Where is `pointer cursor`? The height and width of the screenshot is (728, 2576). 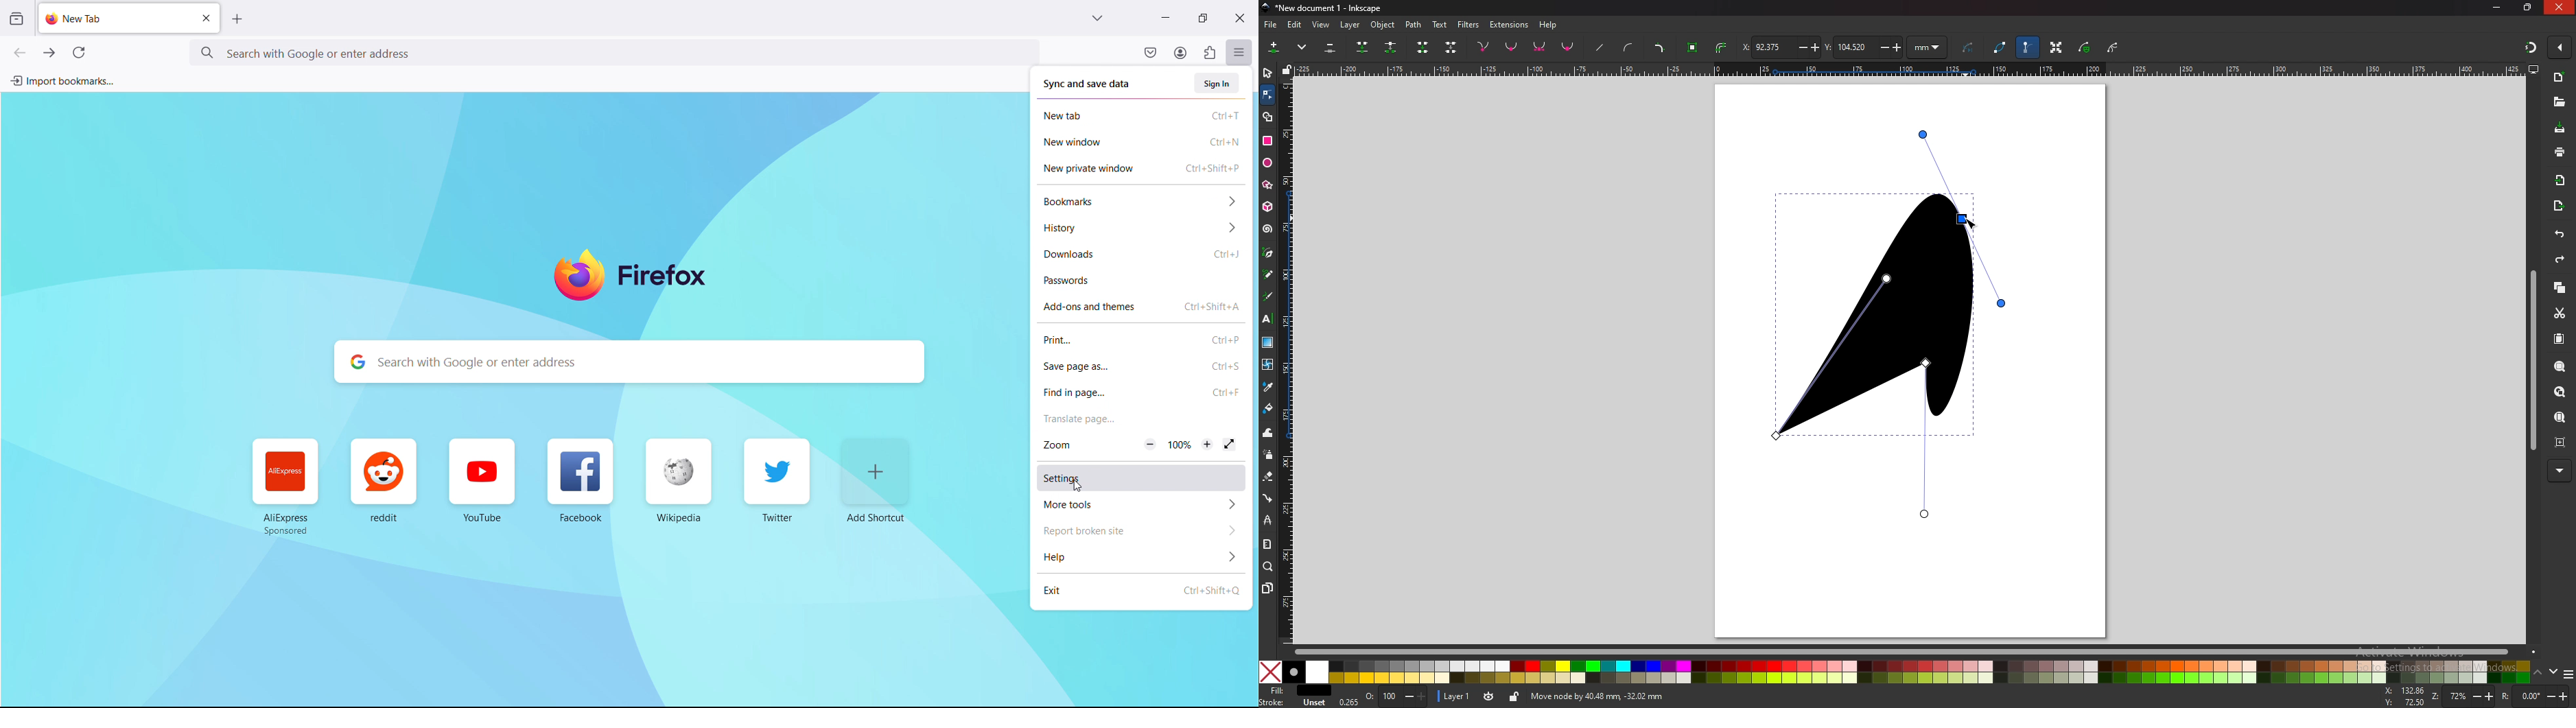
pointer cursor is located at coordinates (1076, 485).